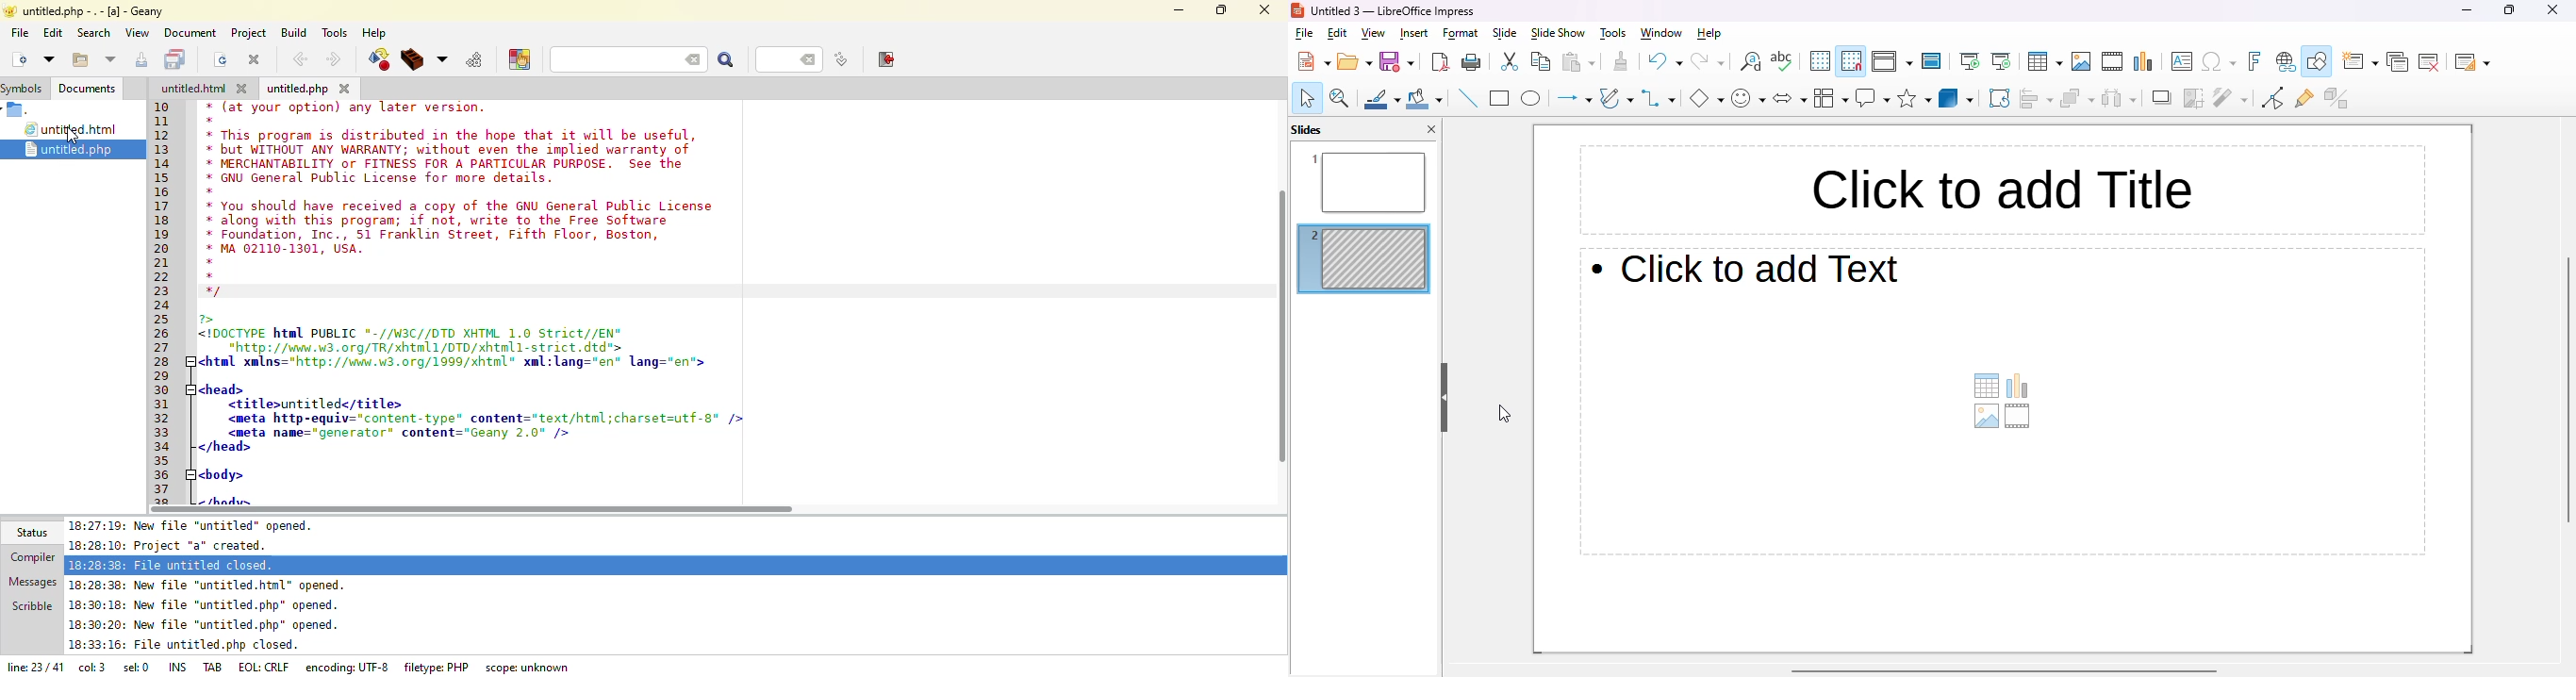 The width and height of the screenshot is (2576, 700). I want to click on rotate, so click(2000, 97).